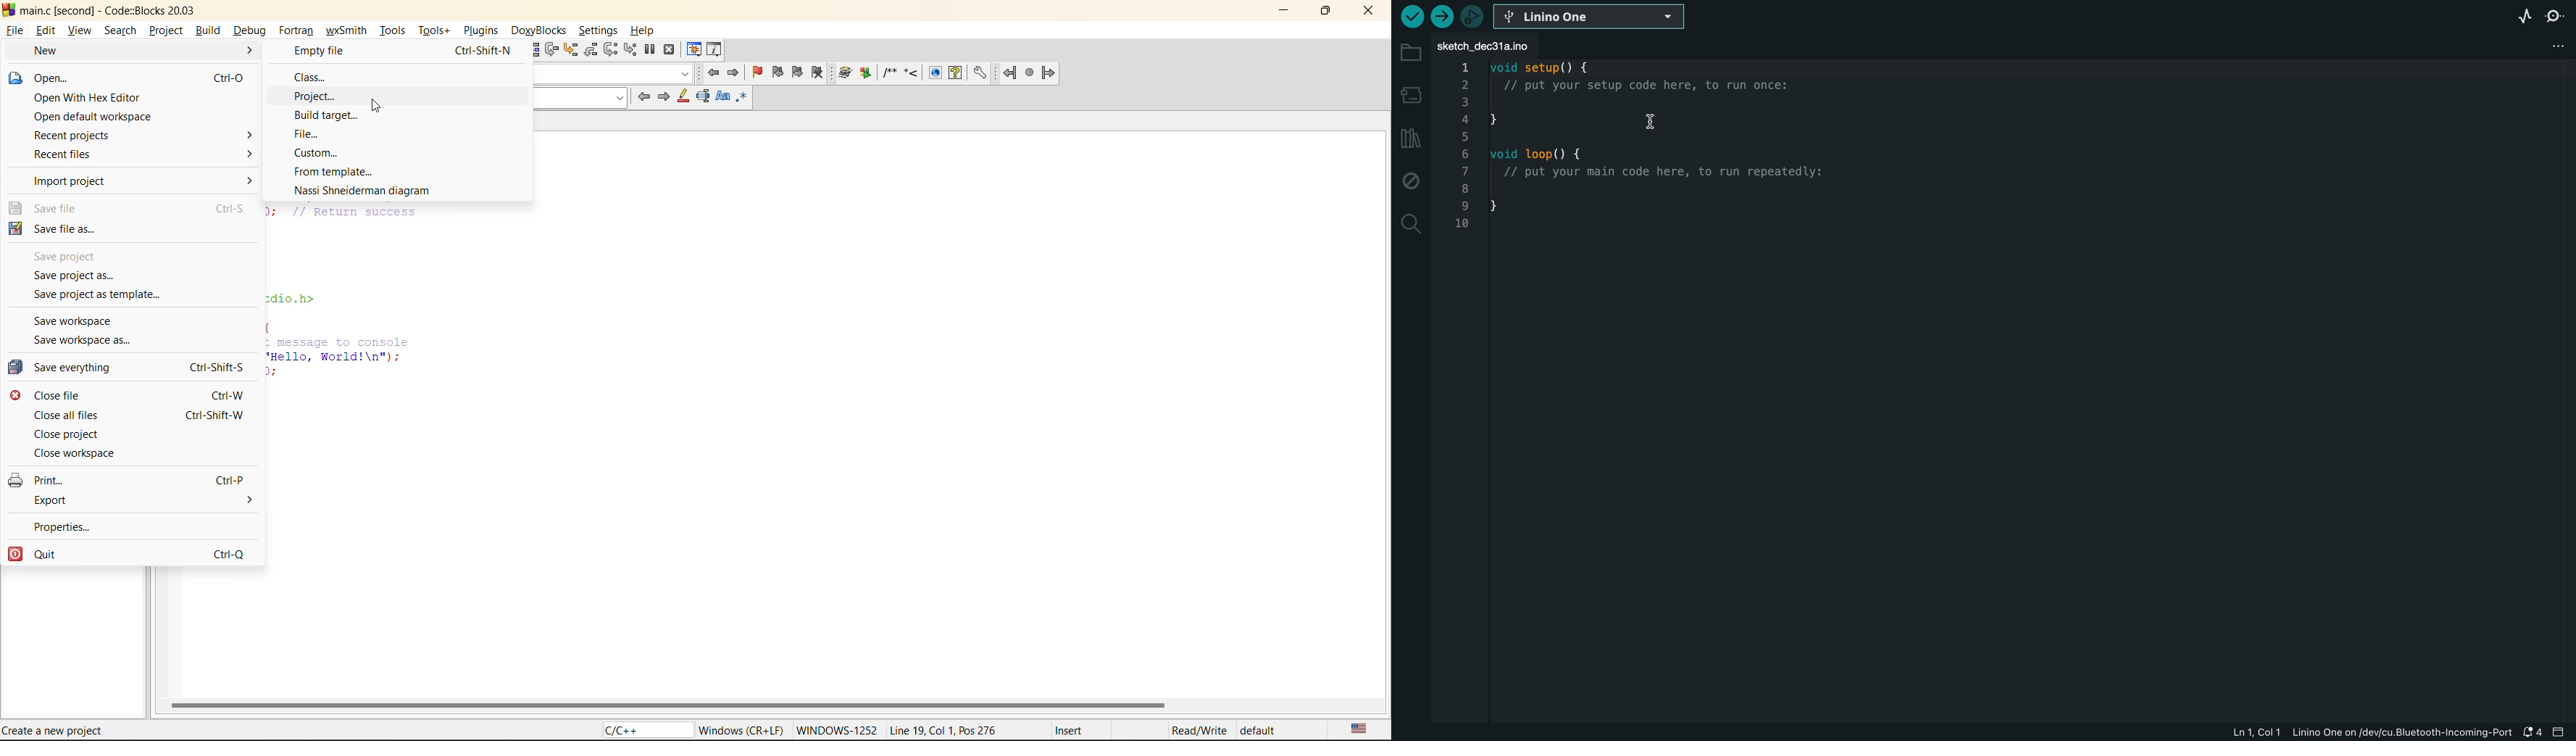 Image resolution: width=2576 pixels, height=756 pixels. Describe the element at coordinates (51, 78) in the screenshot. I see `open` at that location.